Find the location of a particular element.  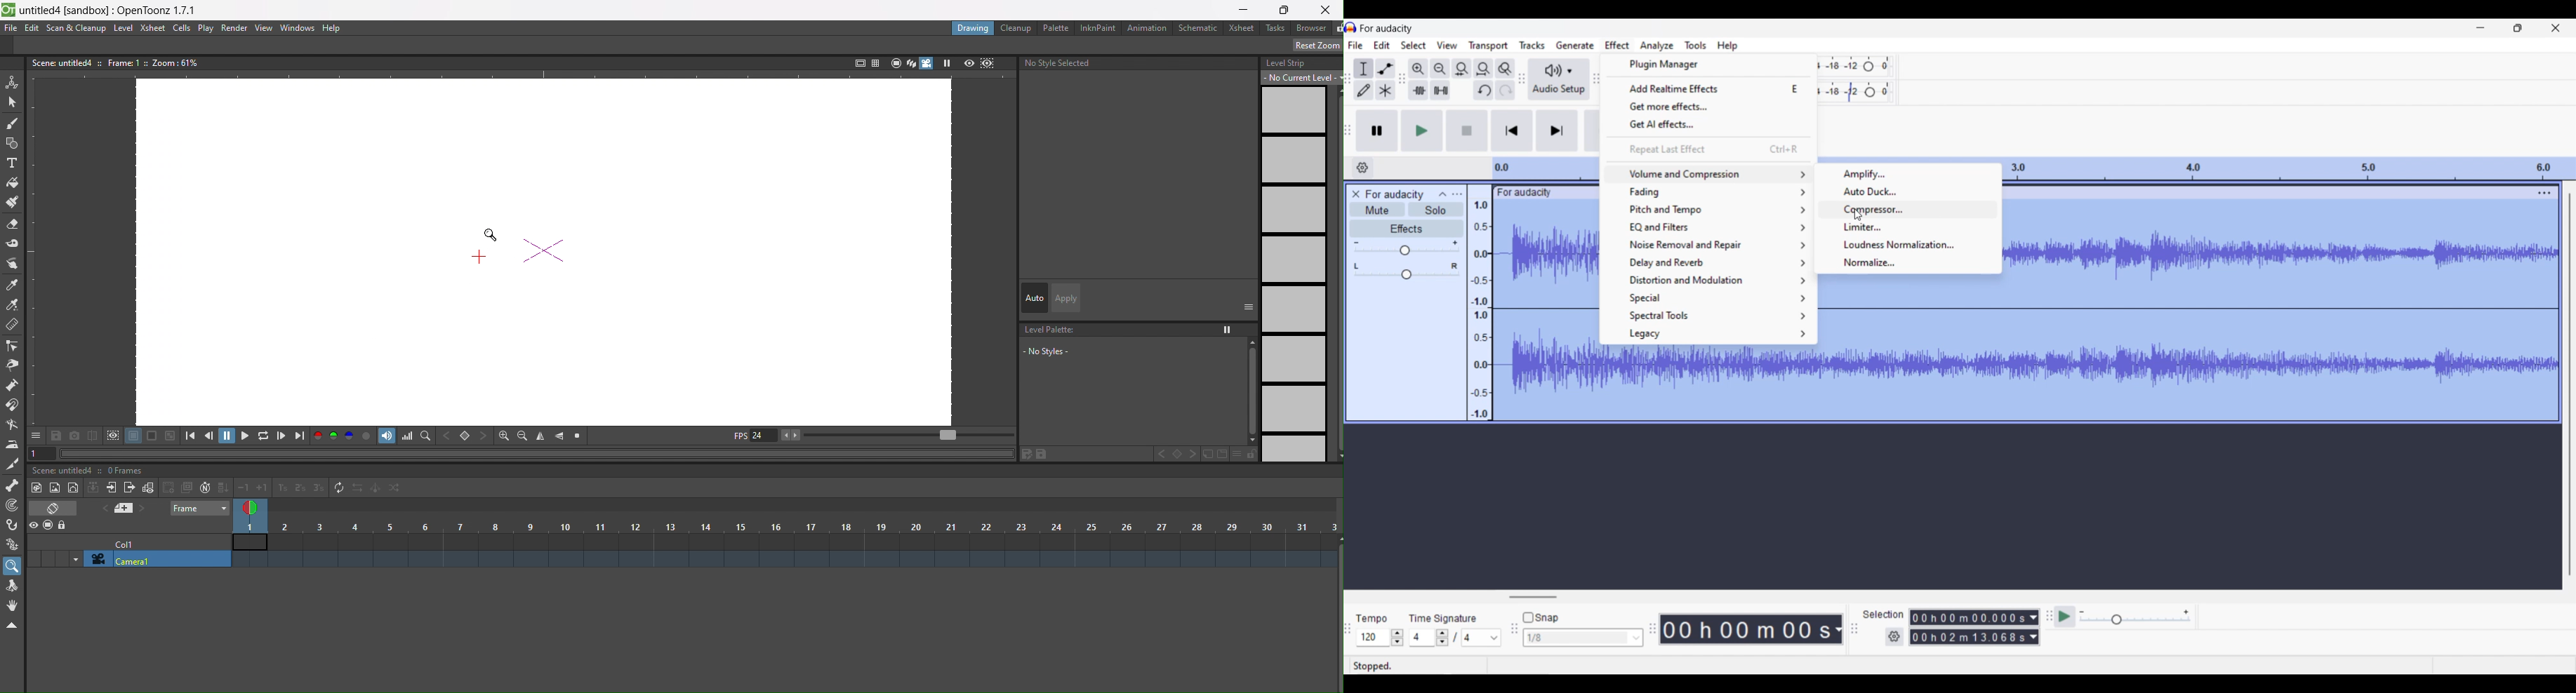

View menu is located at coordinates (1447, 45).